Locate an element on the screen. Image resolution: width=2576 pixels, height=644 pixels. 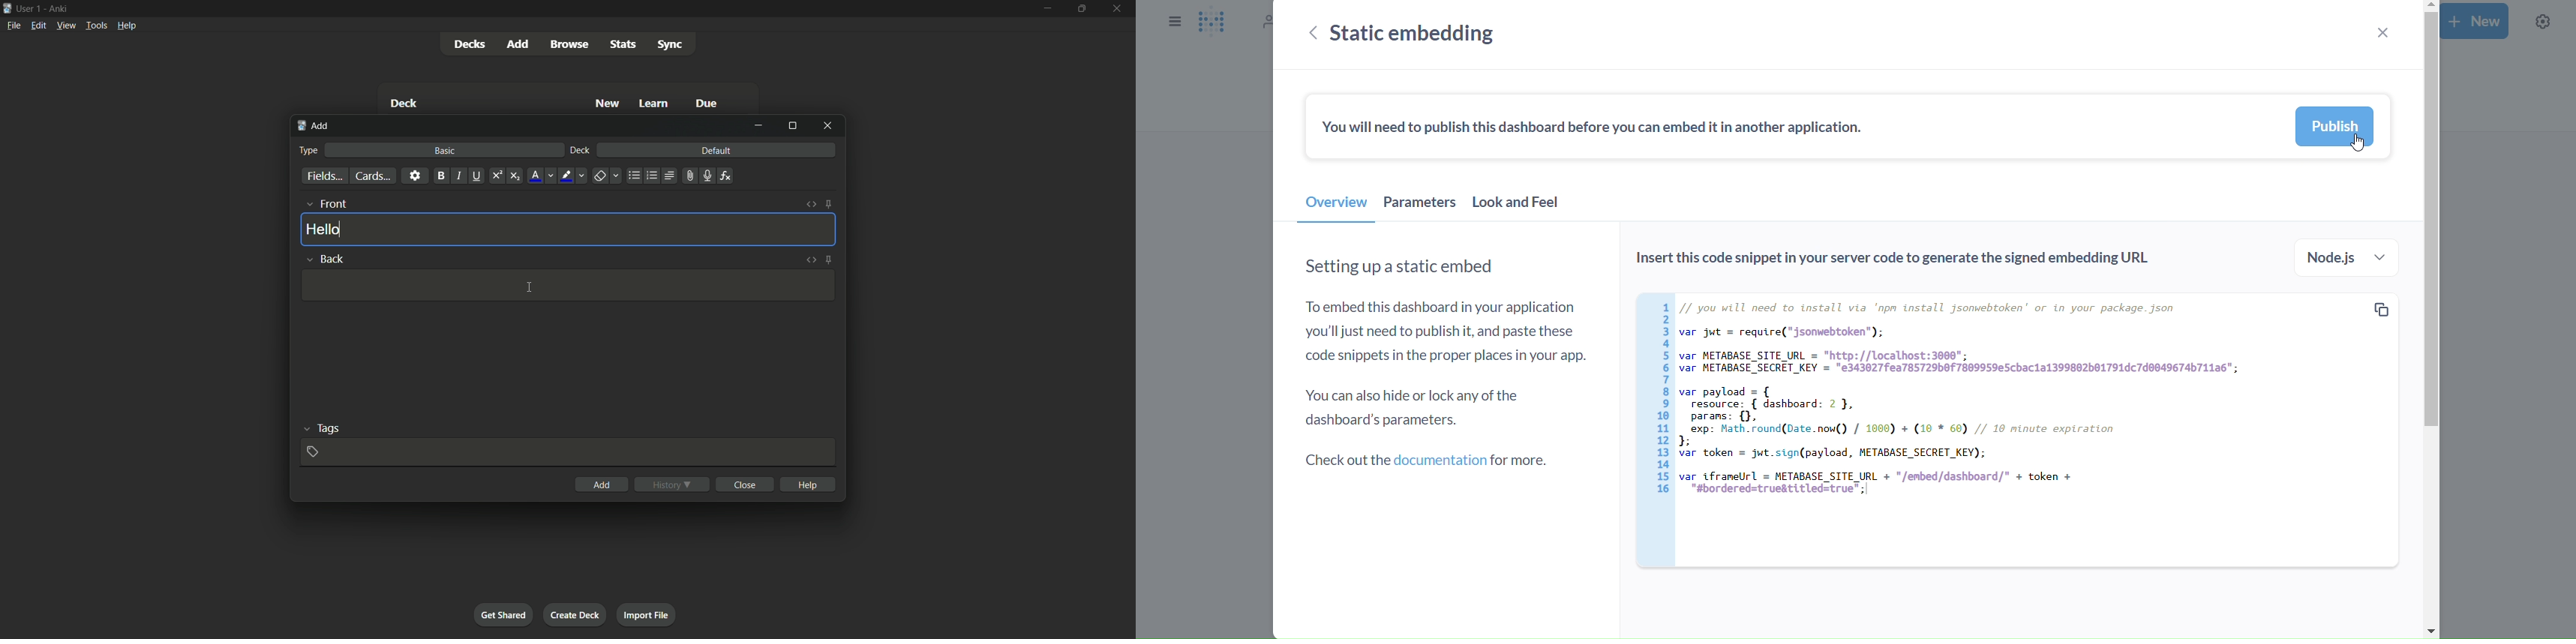
toggle sticky is located at coordinates (830, 205).